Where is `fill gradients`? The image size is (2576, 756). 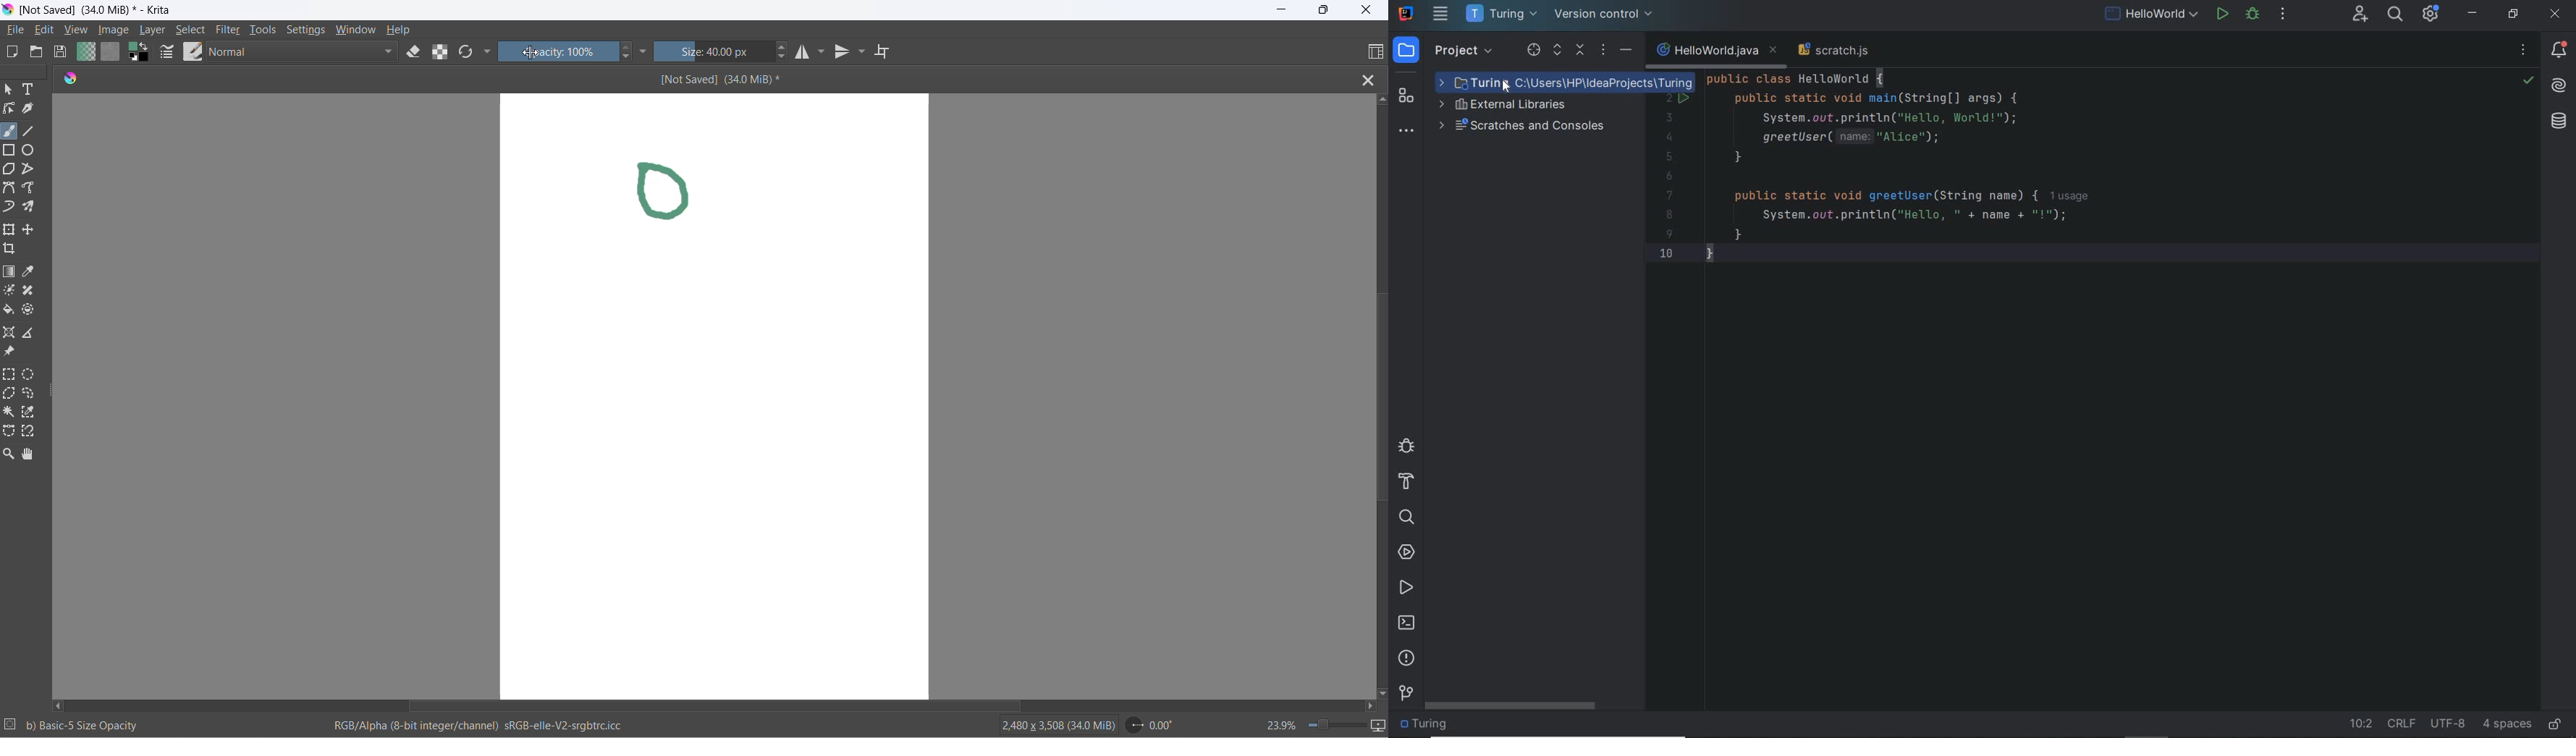
fill gradients is located at coordinates (85, 52).